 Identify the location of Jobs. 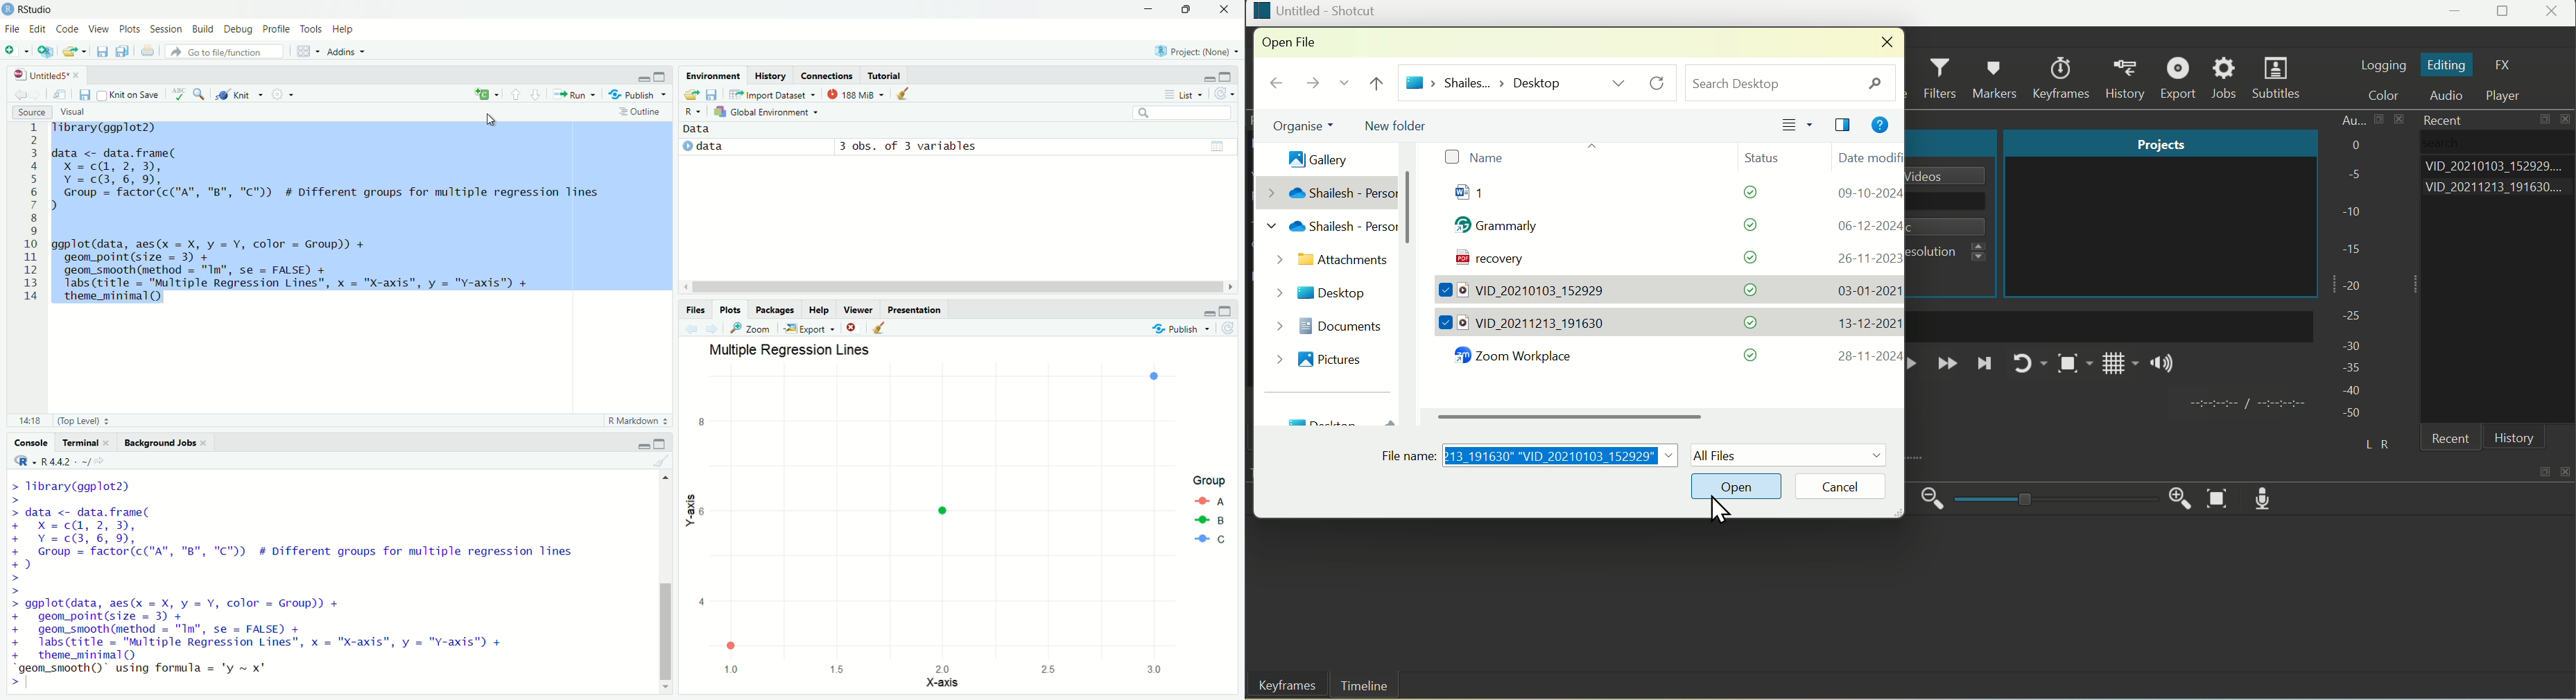
(2225, 78).